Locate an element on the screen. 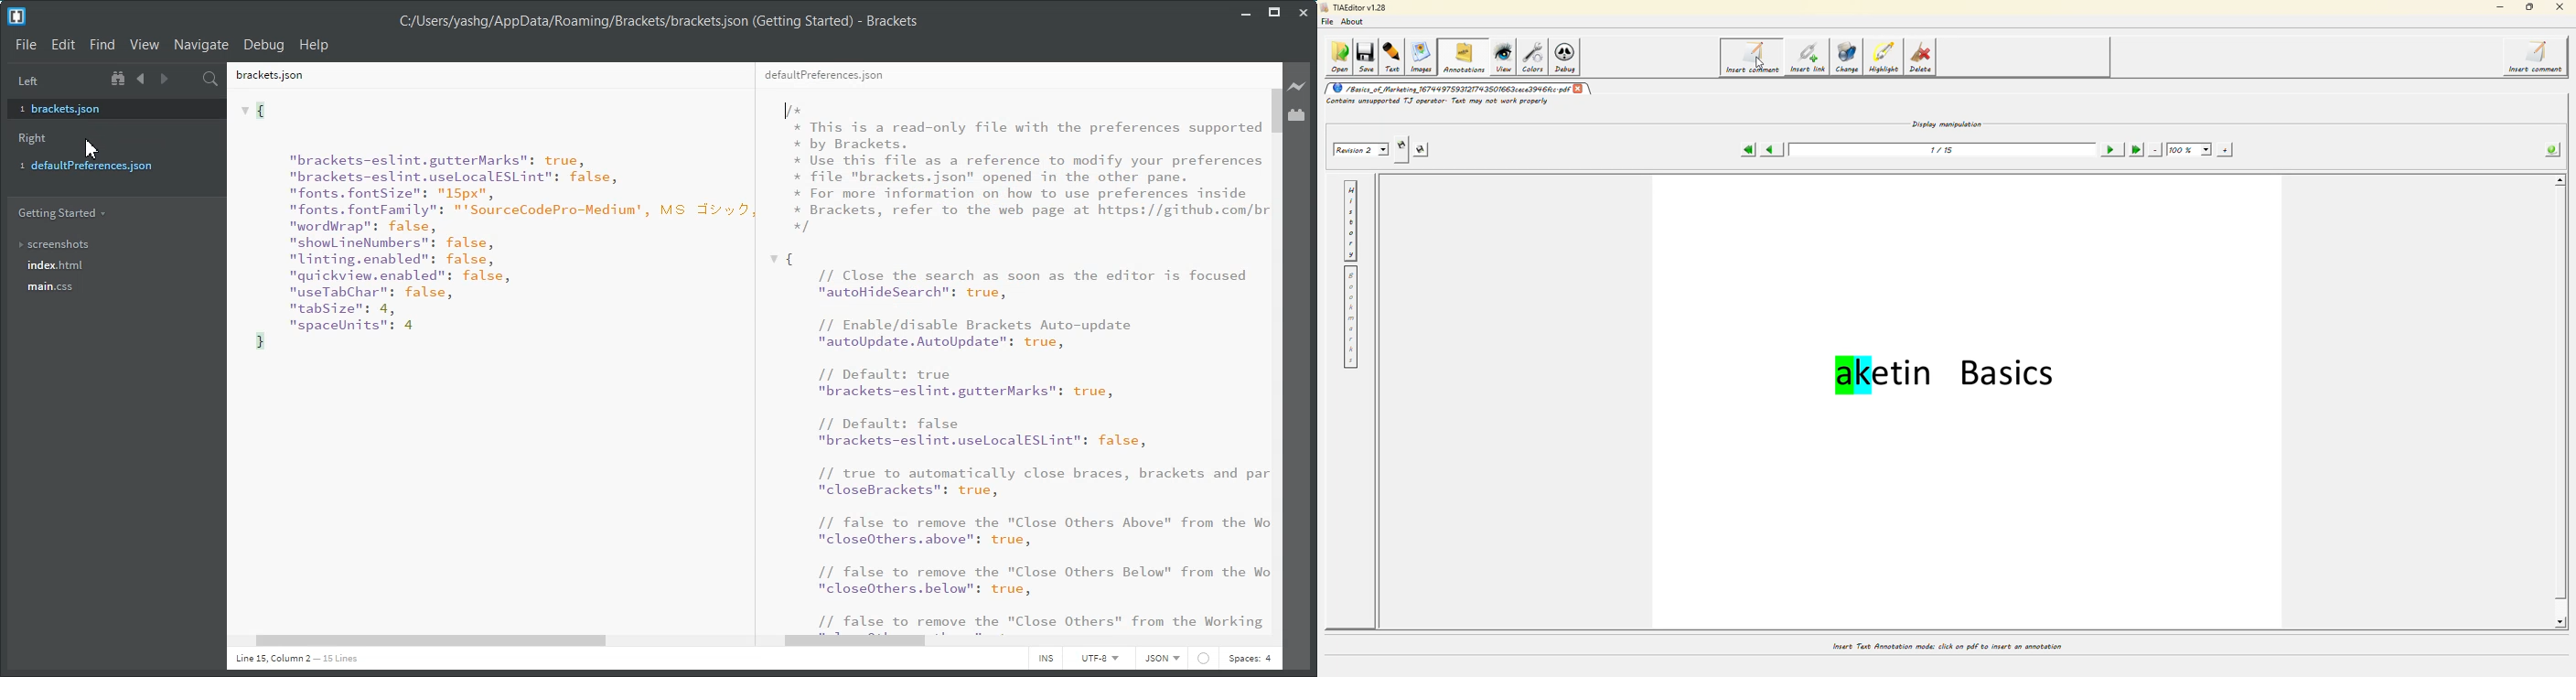 The width and height of the screenshot is (2576, 700). Navigate Forward is located at coordinates (162, 80).